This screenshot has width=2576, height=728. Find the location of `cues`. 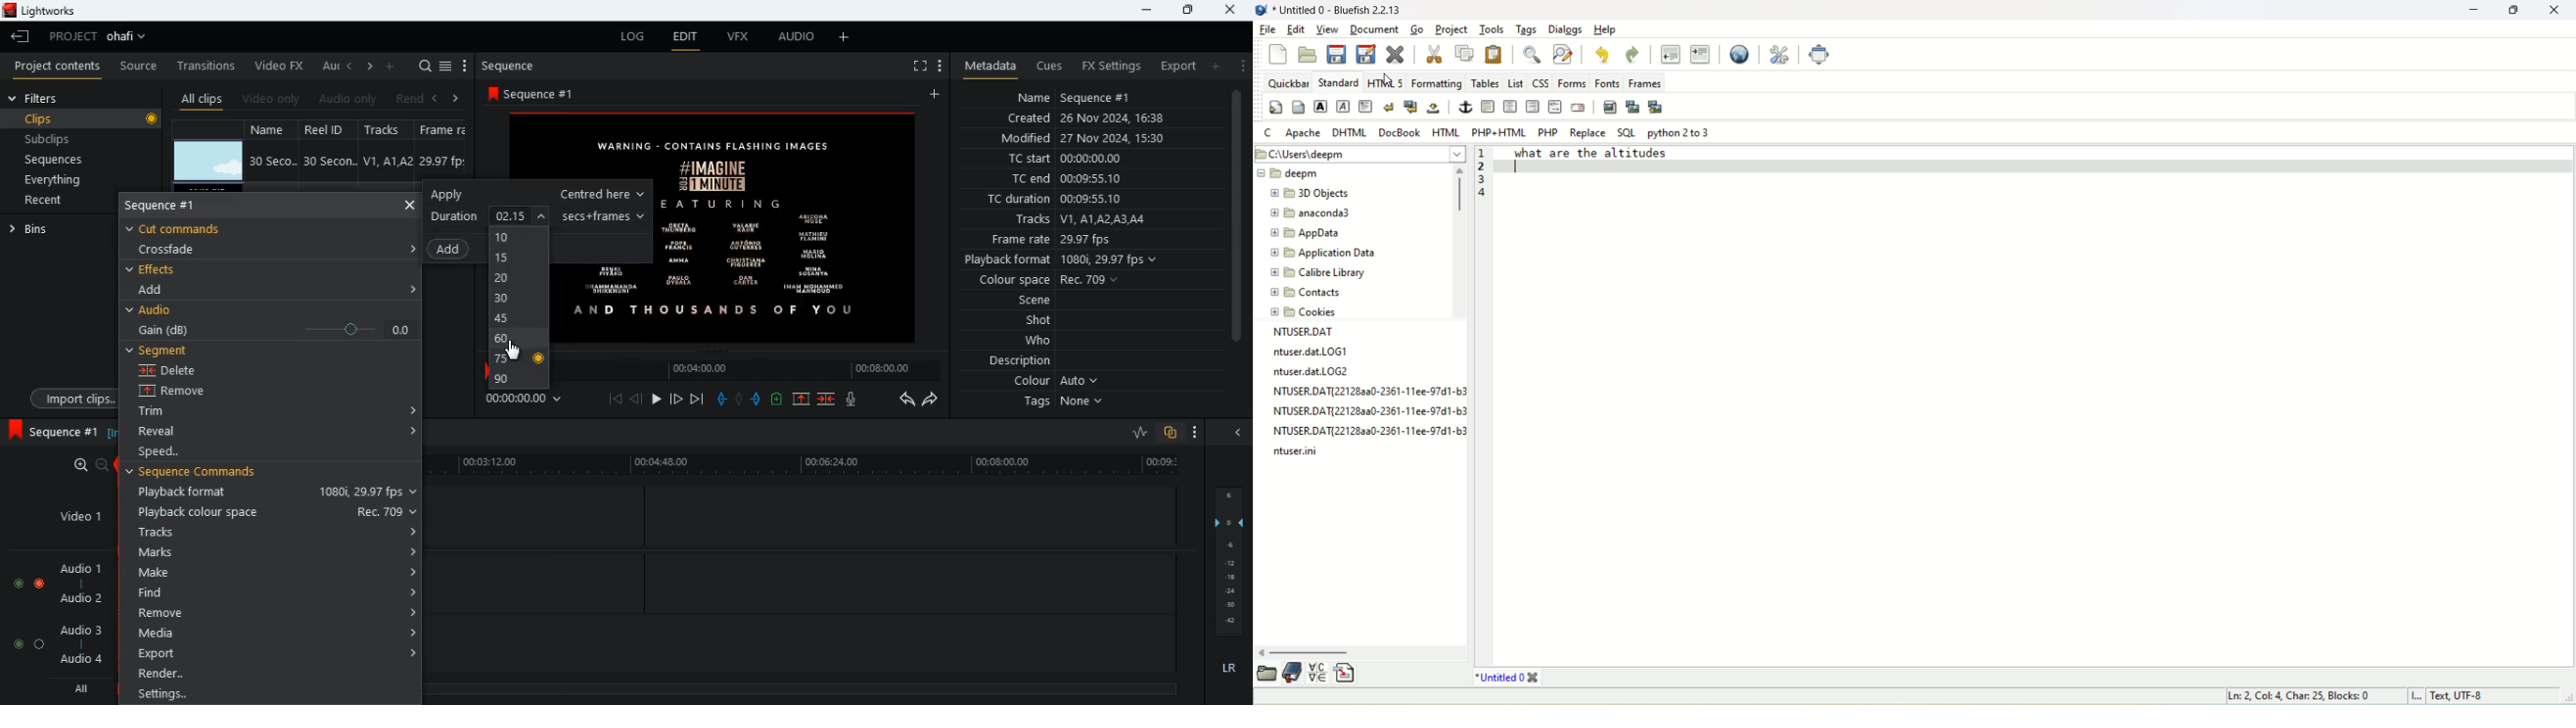

cues is located at coordinates (1049, 66).